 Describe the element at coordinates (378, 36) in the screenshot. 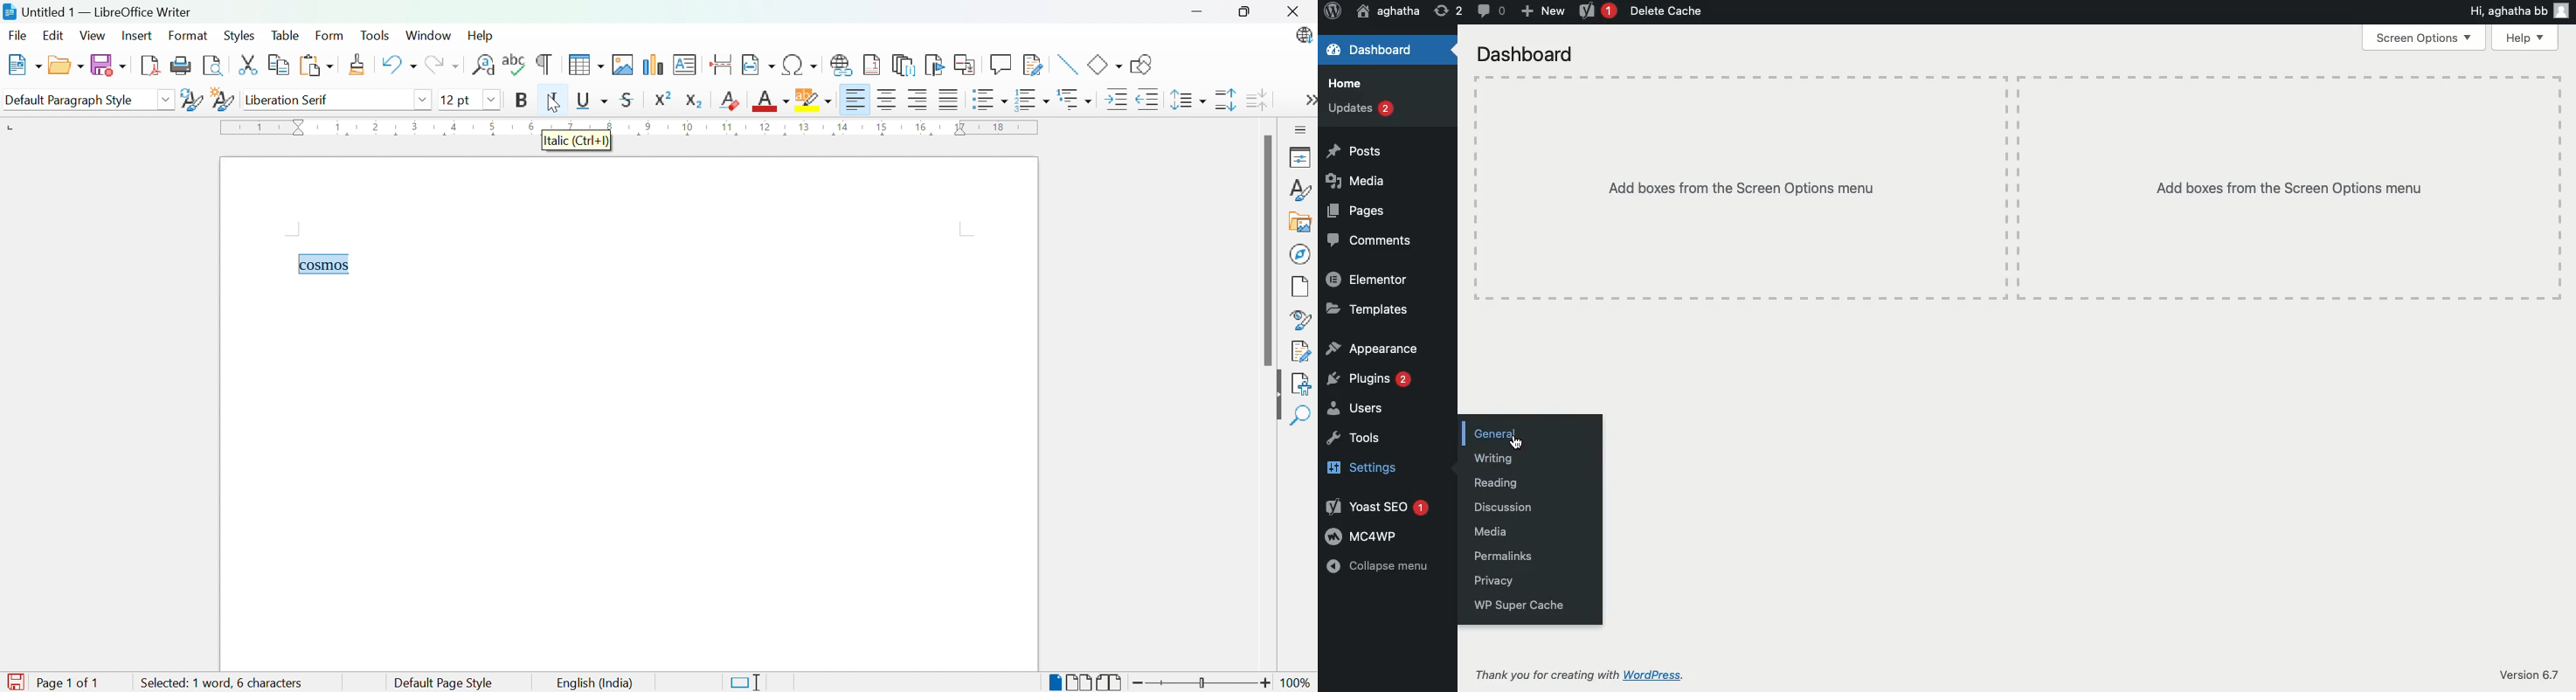

I see `Tools` at that location.